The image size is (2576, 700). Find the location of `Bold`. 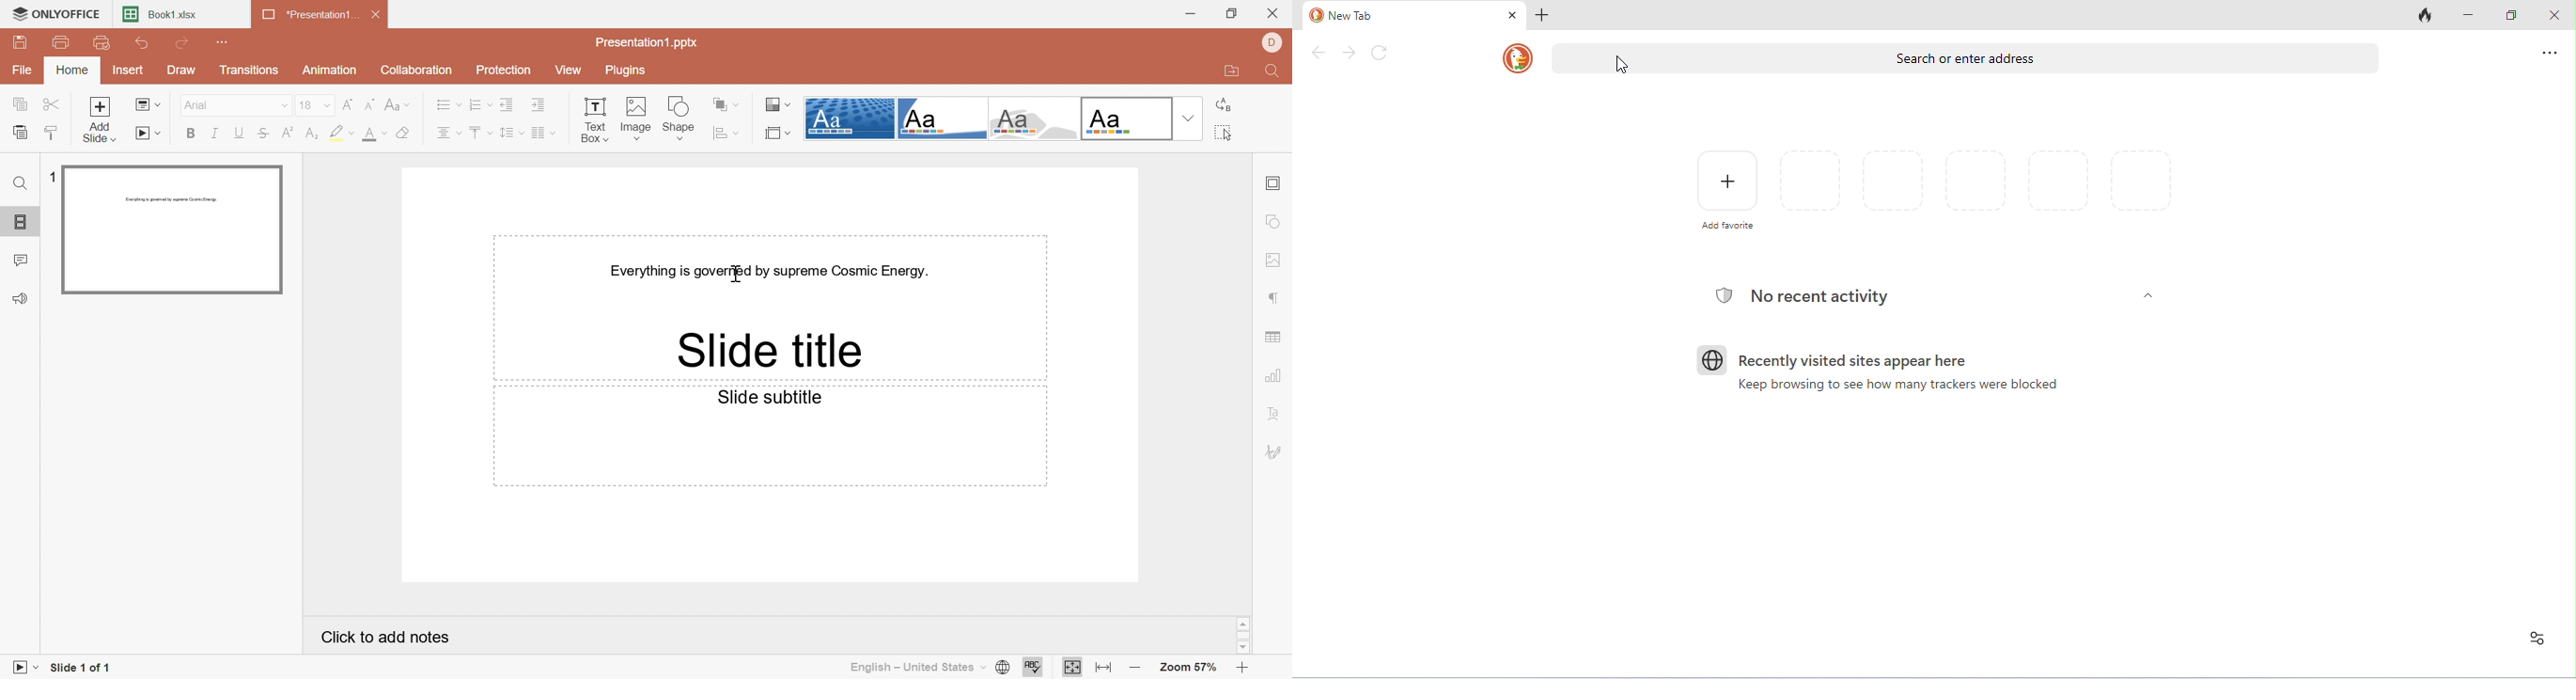

Bold is located at coordinates (190, 134).